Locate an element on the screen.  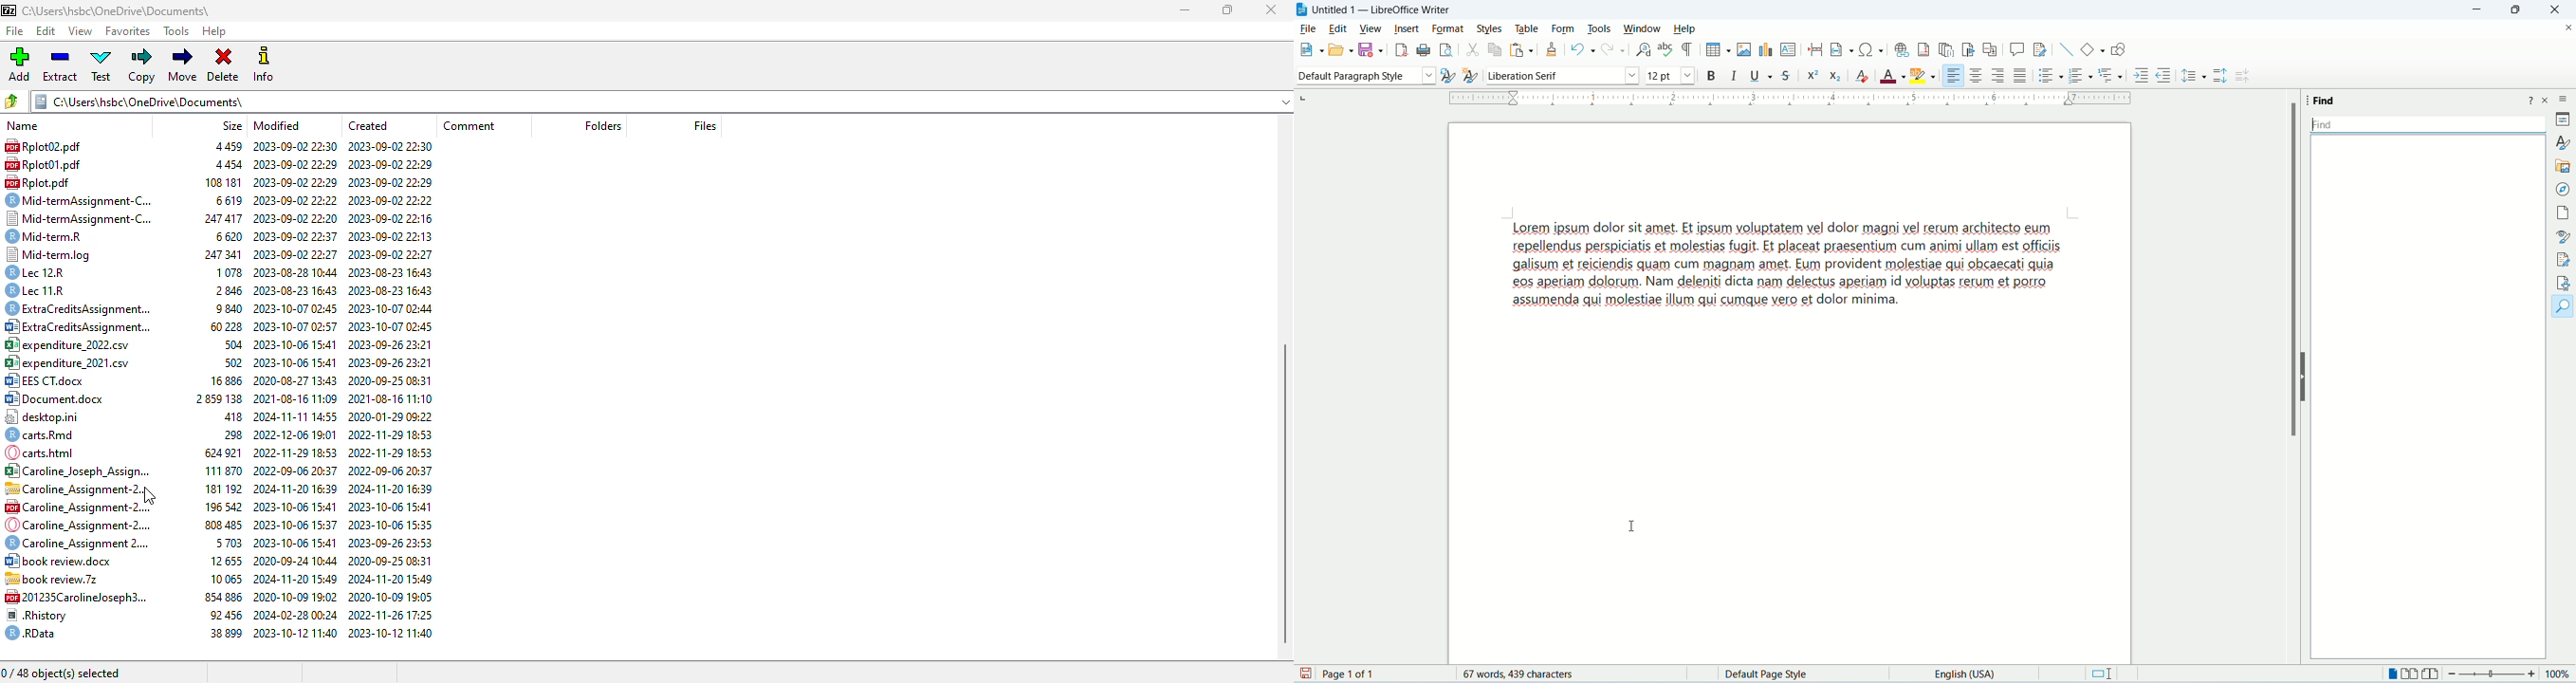
2023-09-02 22:27 is located at coordinates (394, 254).